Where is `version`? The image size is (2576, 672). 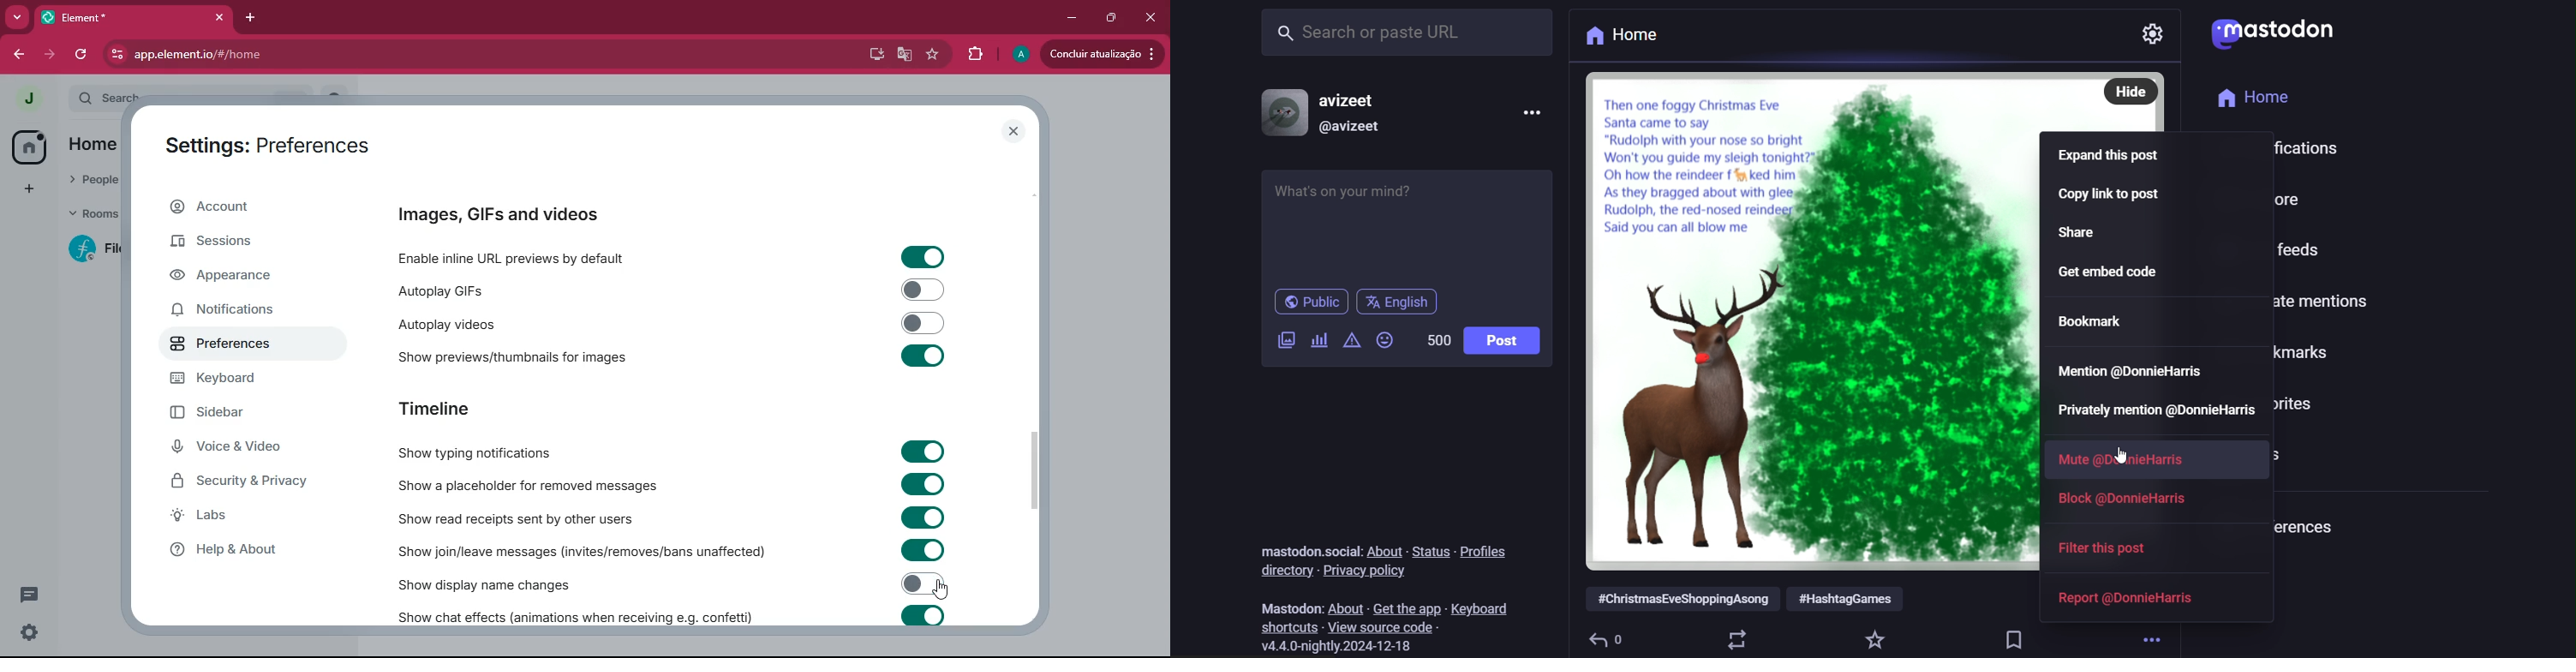
version is located at coordinates (1334, 646).